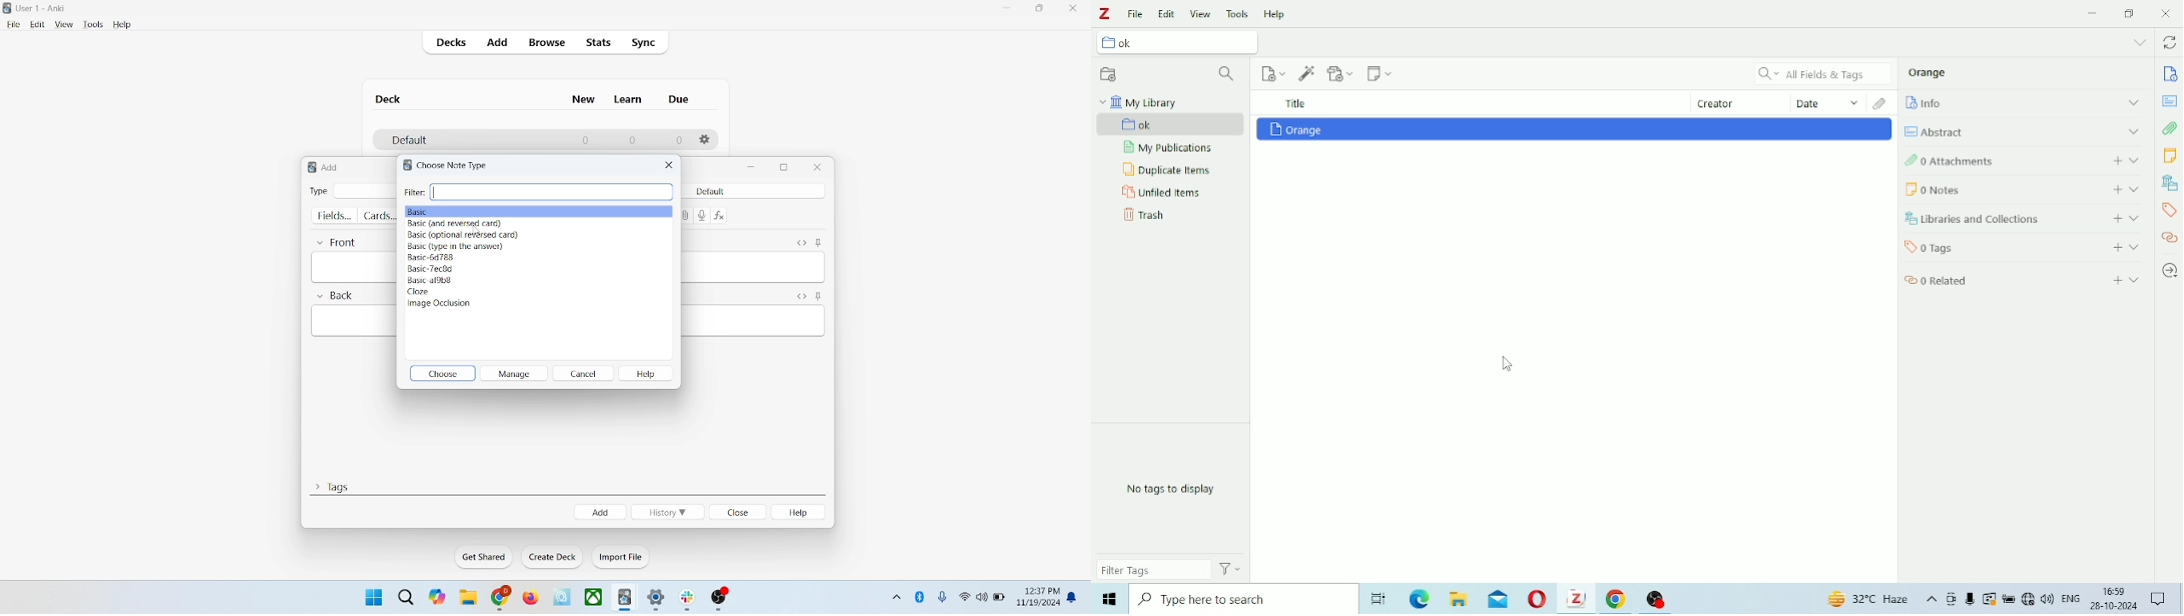 The image size is (2184, 616). Describe the element at coordinates (622, 557) in the screenshot. I see `import file` at that location.